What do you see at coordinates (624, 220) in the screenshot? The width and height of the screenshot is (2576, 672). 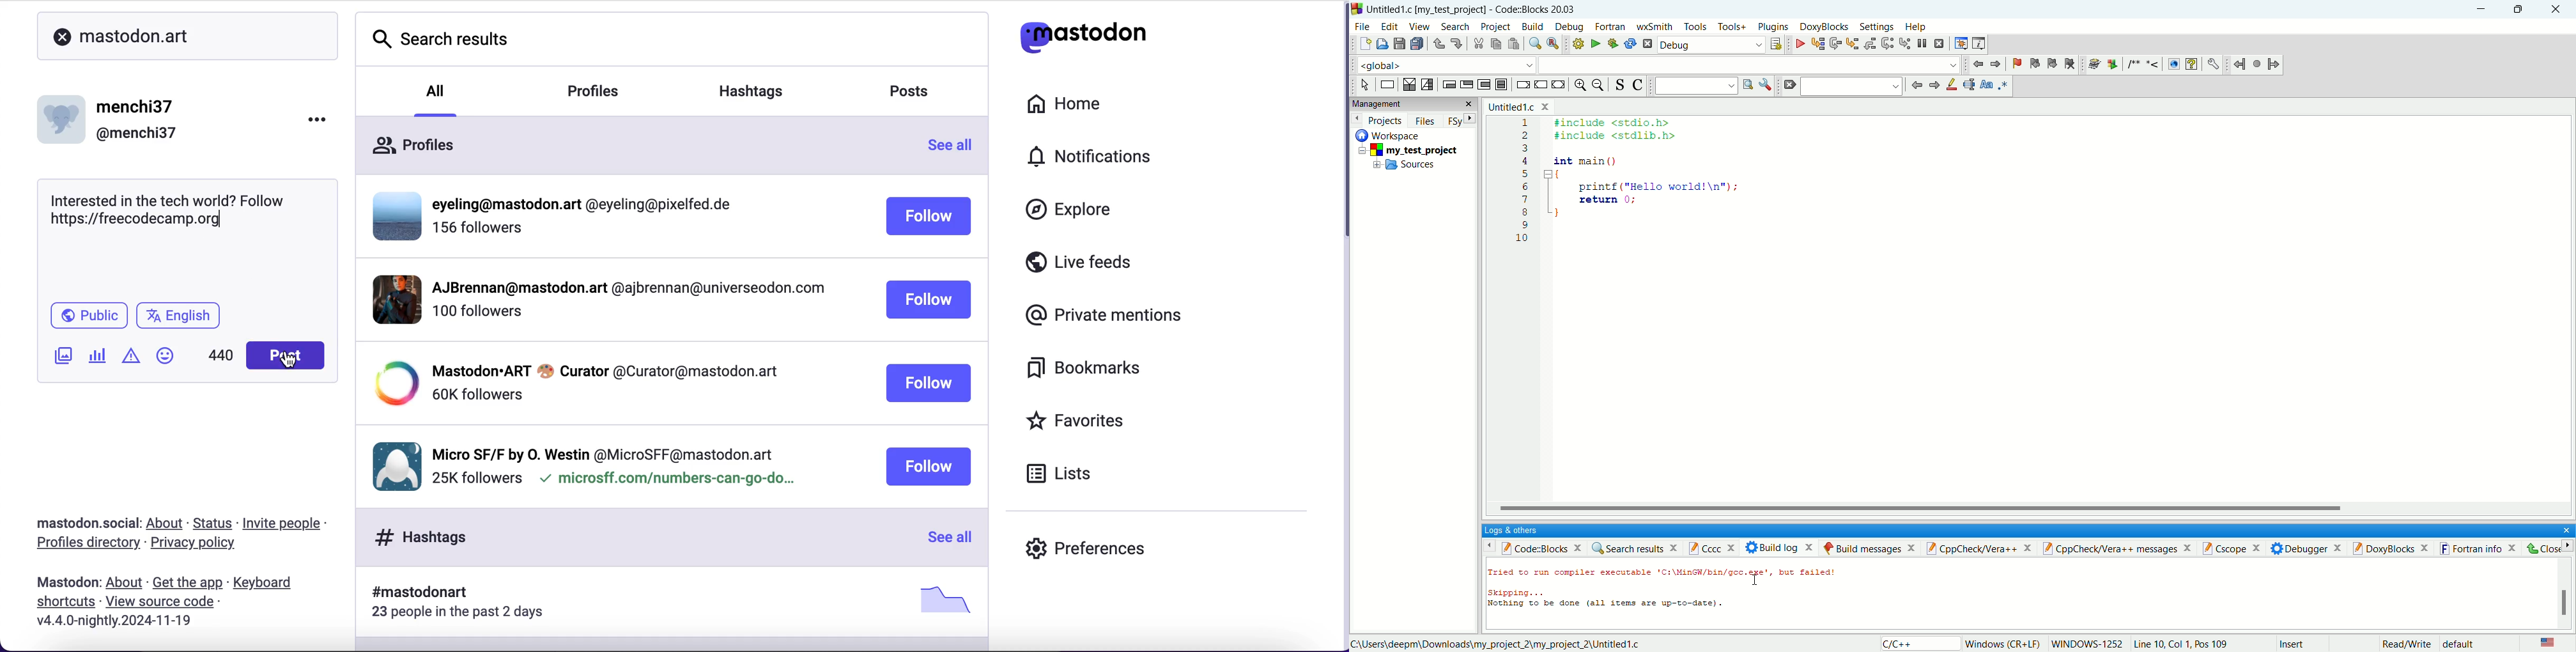 I see `user profile` at bounding box center [624, 220].